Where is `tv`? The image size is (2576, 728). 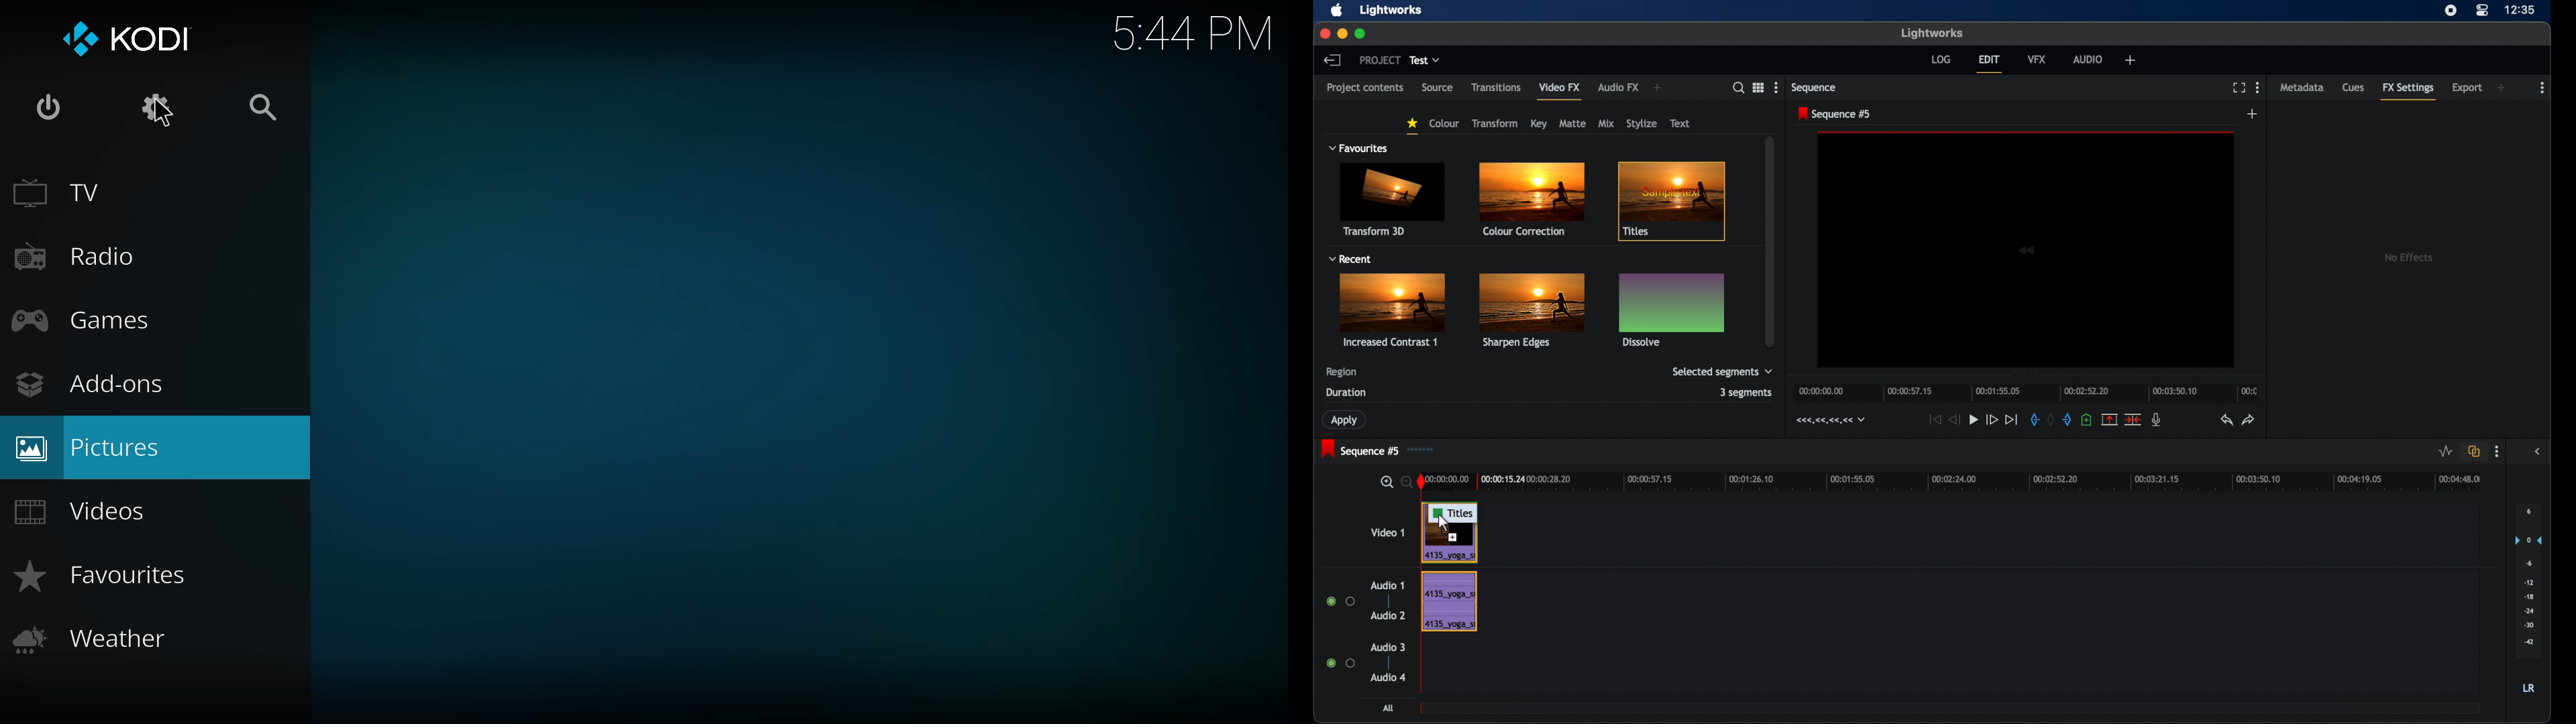 tv is located at coordinates (59, 192).